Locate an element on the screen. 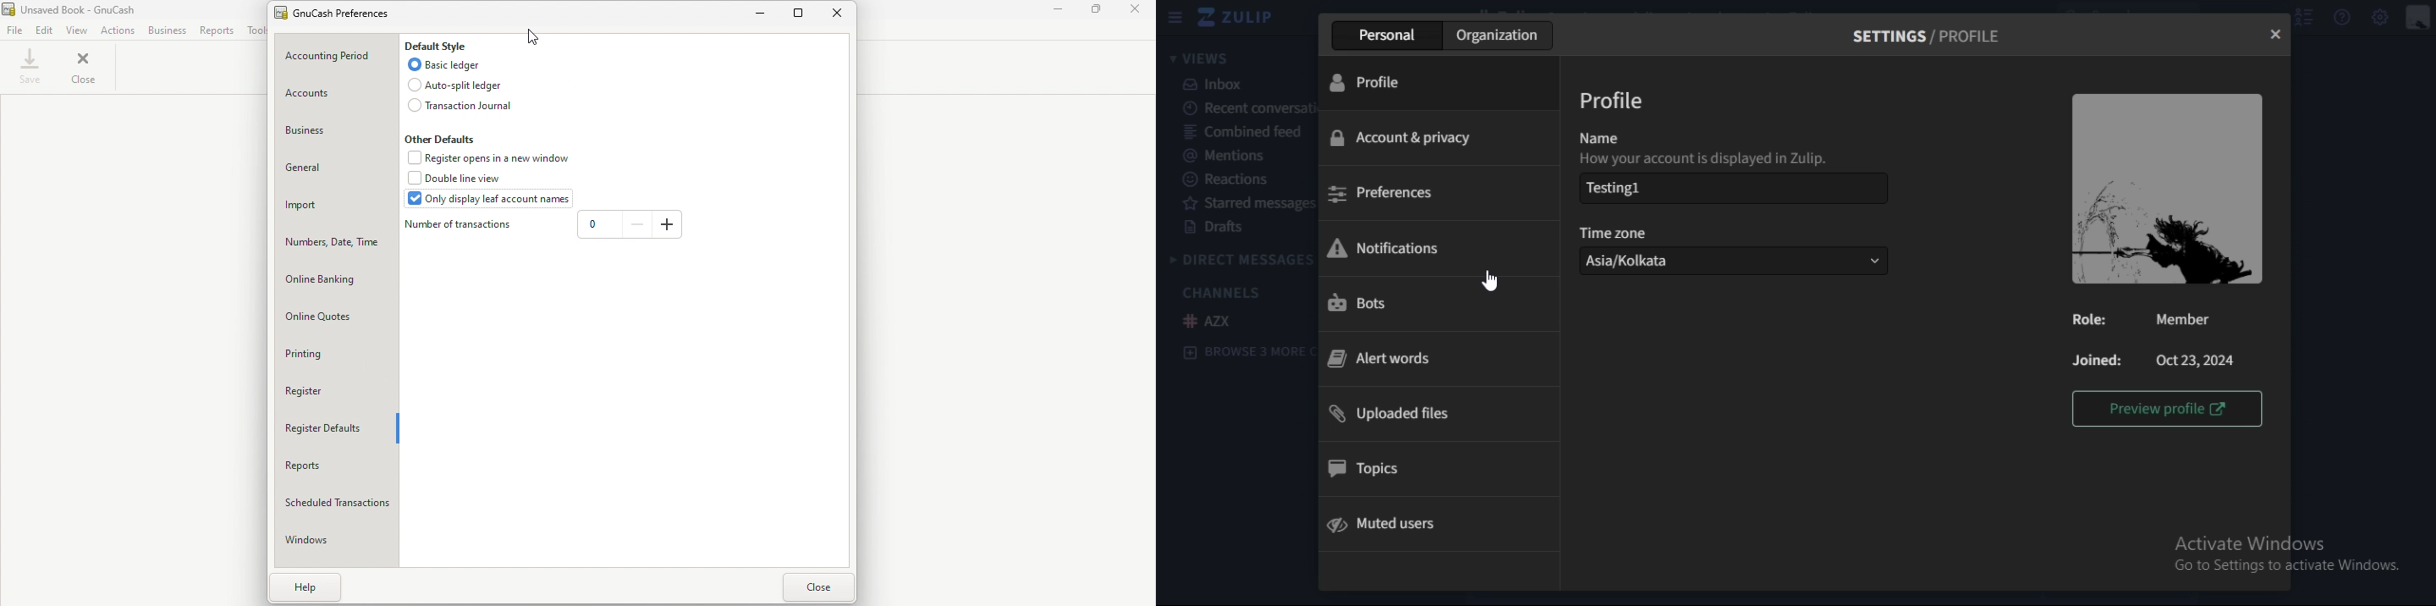  personal is located at coordinates (1391, 35).